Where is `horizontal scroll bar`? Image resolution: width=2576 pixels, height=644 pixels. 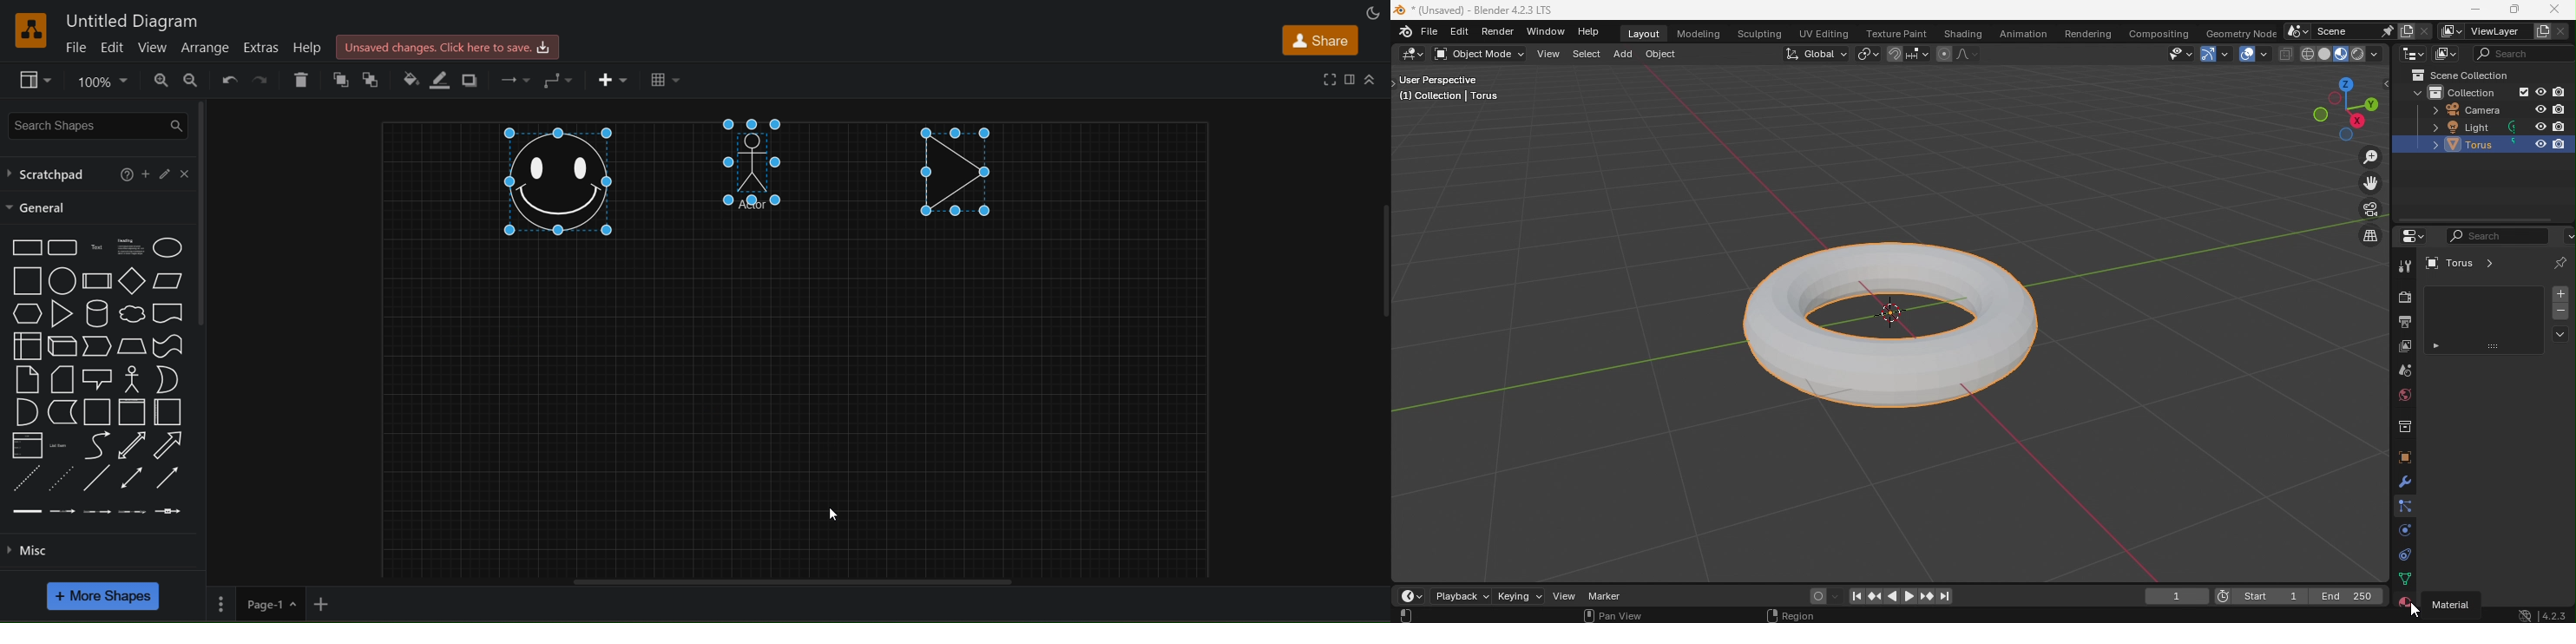
horizontal scroll bar is located at coordinates (799, 580).